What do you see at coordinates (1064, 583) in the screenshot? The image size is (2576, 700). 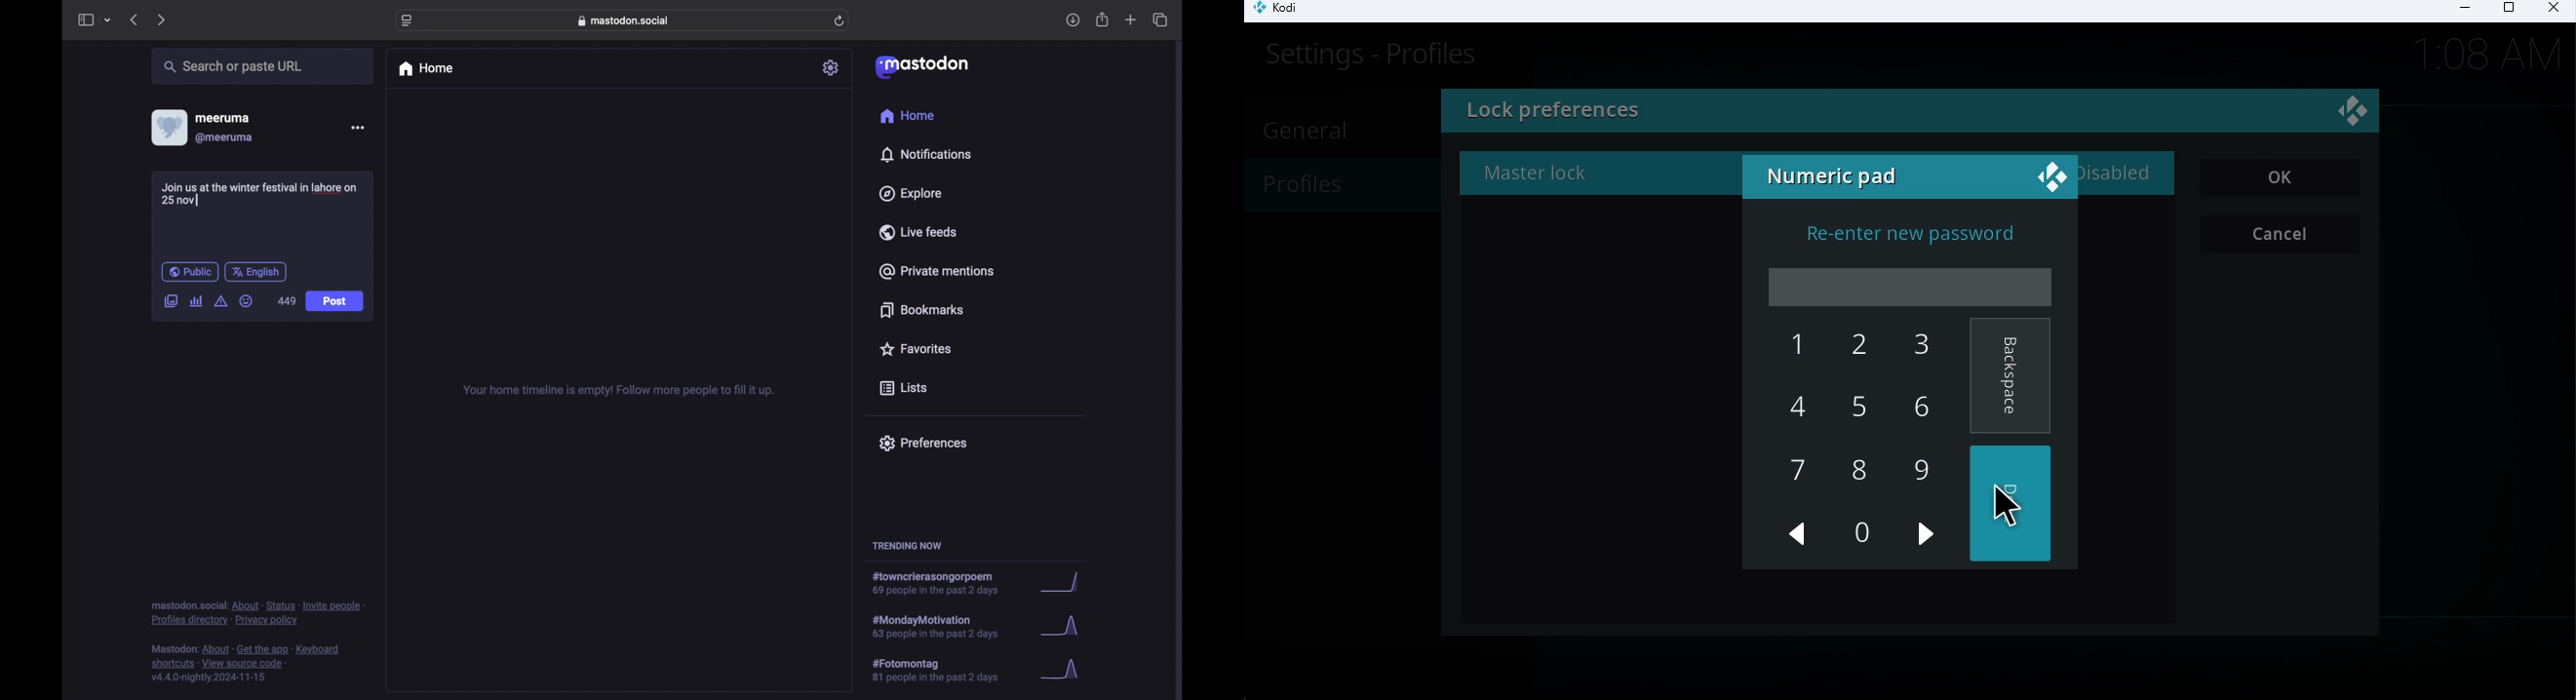 I see `graph` at bounding box center [1064, 583].